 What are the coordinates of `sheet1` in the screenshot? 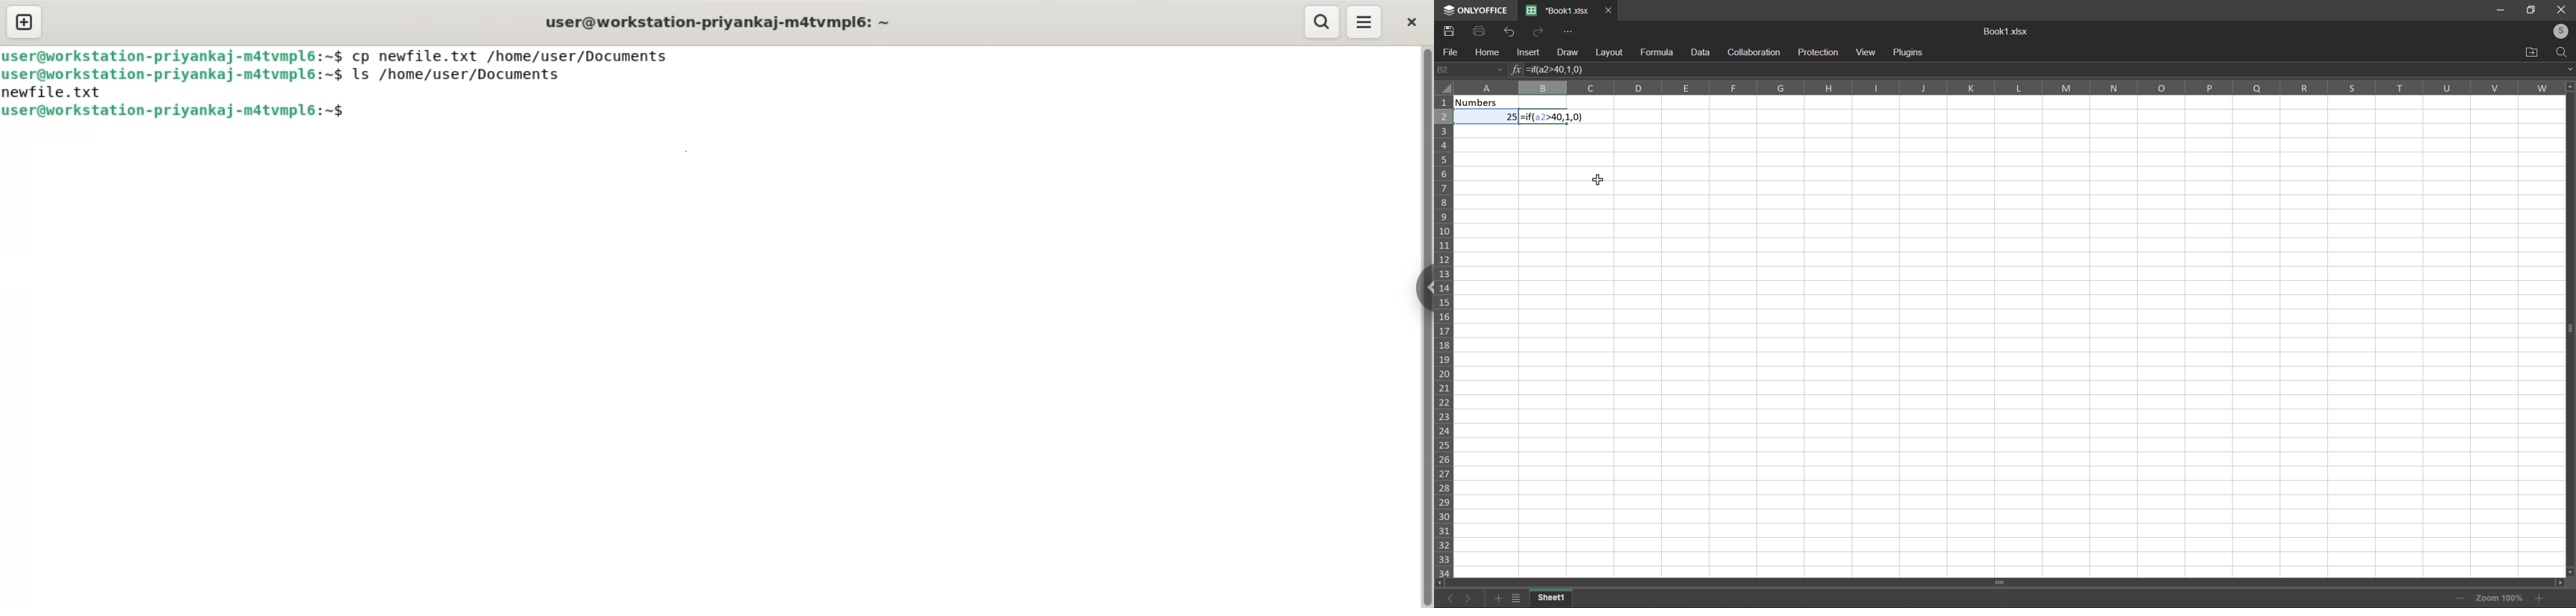 It's located at (1552, 599).